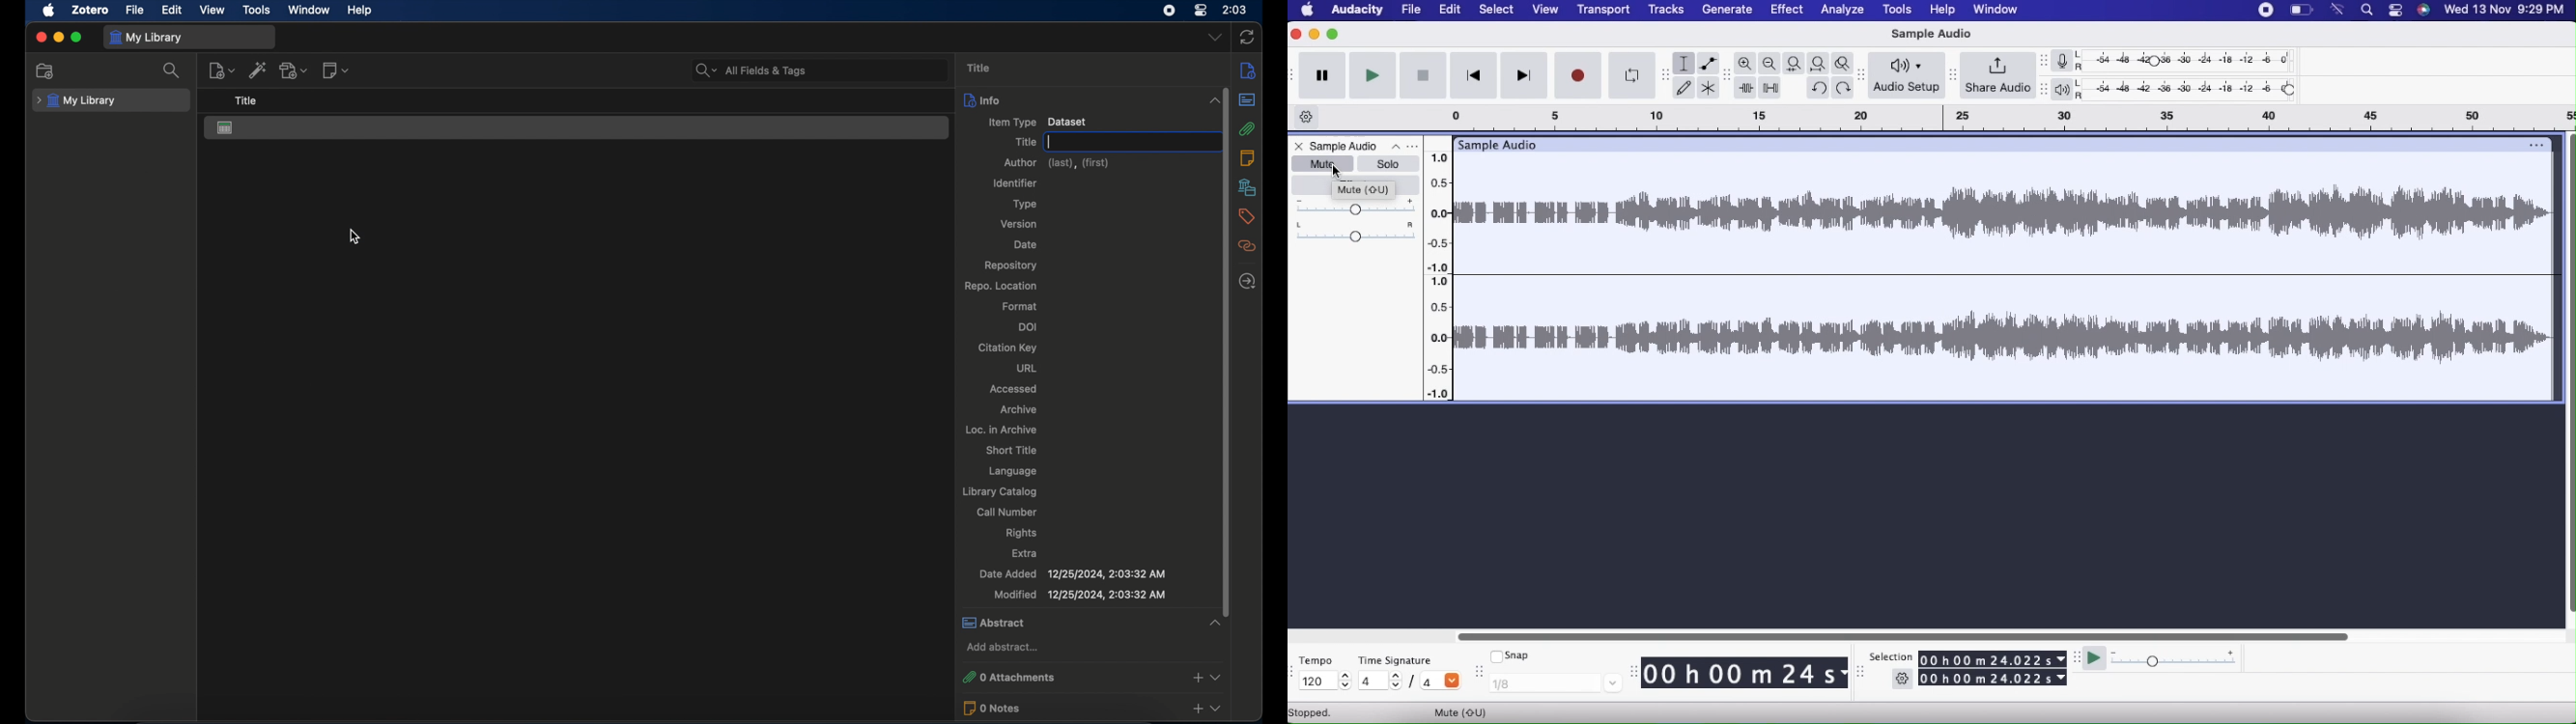 The height and width of the screenshot is (728, 2576). What do you see at coordinates (750, 70) in the screenshot?
I see `all fields & tags` at bounding box center [750, 70].